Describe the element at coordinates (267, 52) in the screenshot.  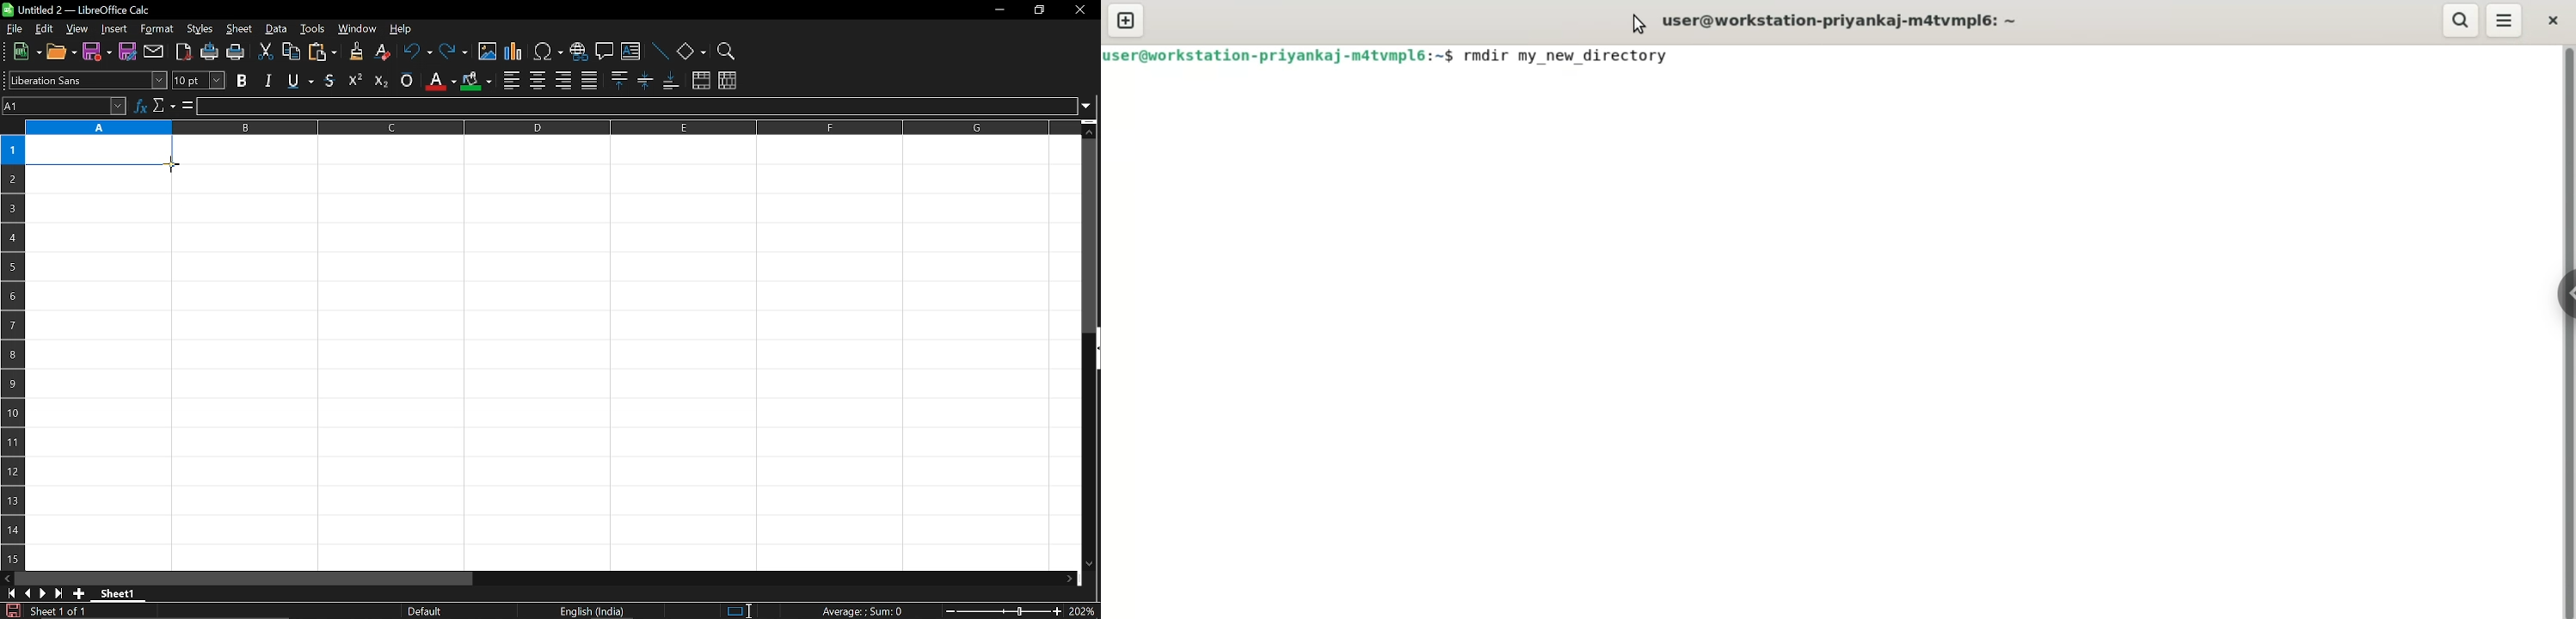
I see `cut` at that location.